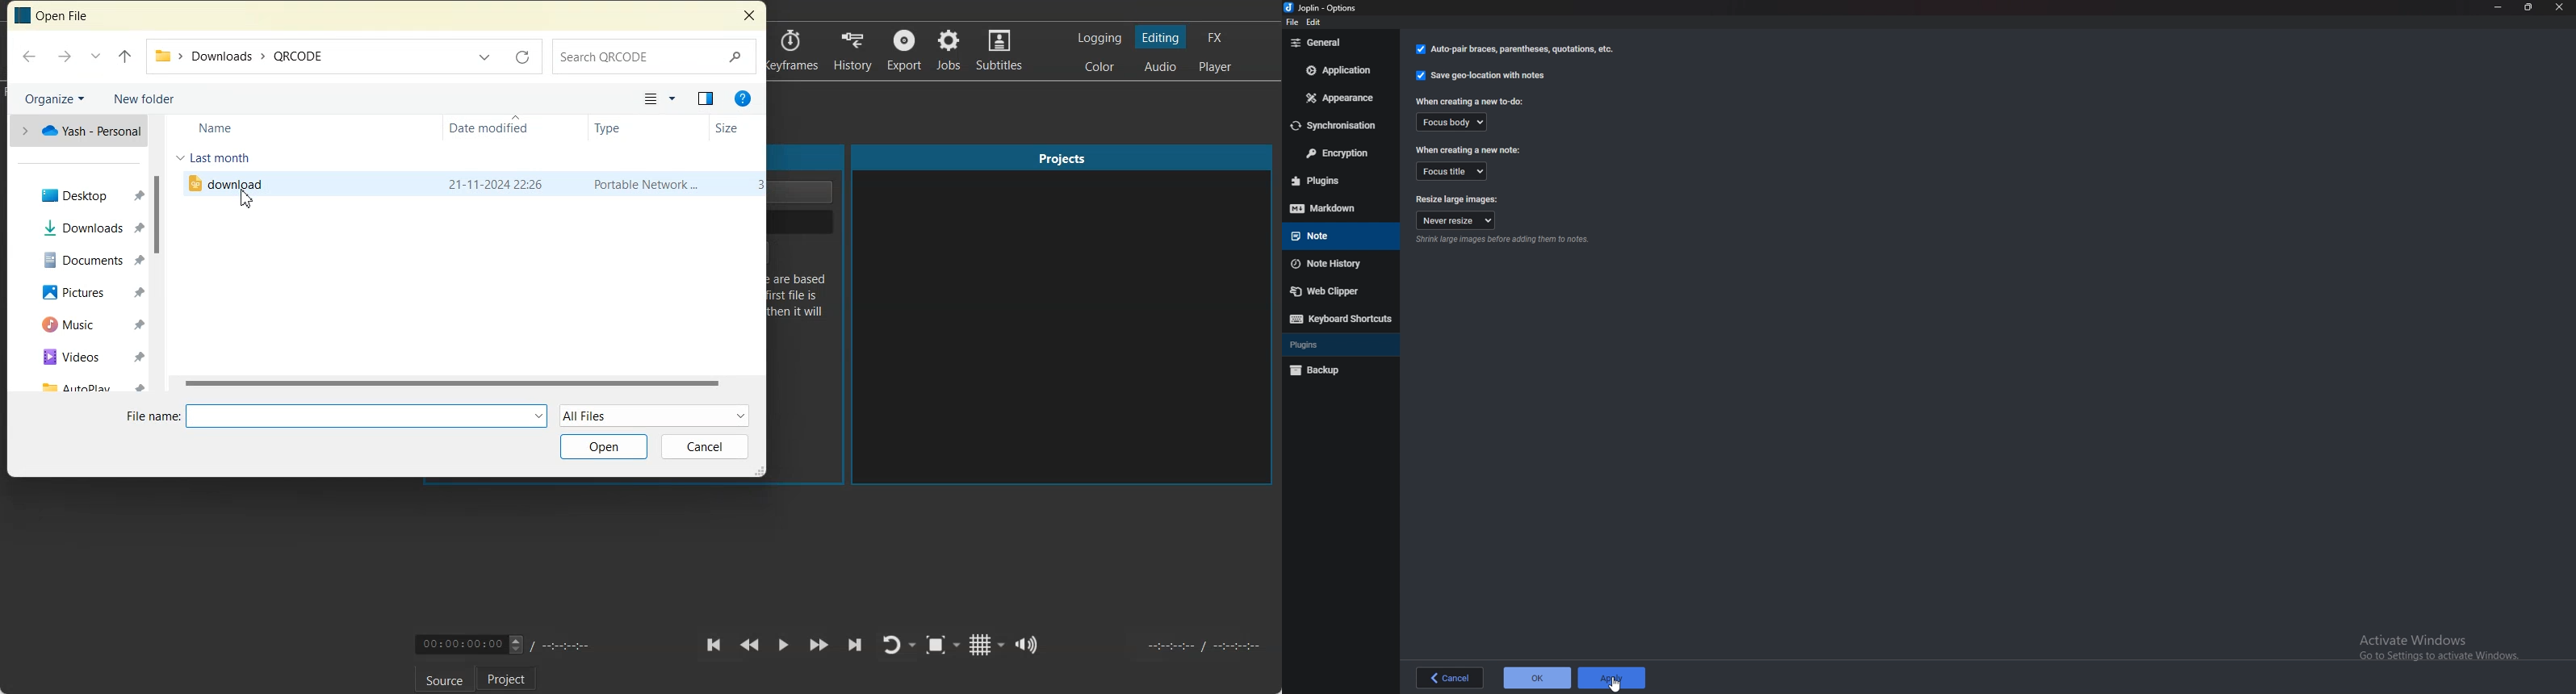 Image resolution: width=2576 pixels, height=700 pixels. What do you see at coordinates (1334, 234) in the screenshot?
I see `note` at bounding box center [1334, 234].